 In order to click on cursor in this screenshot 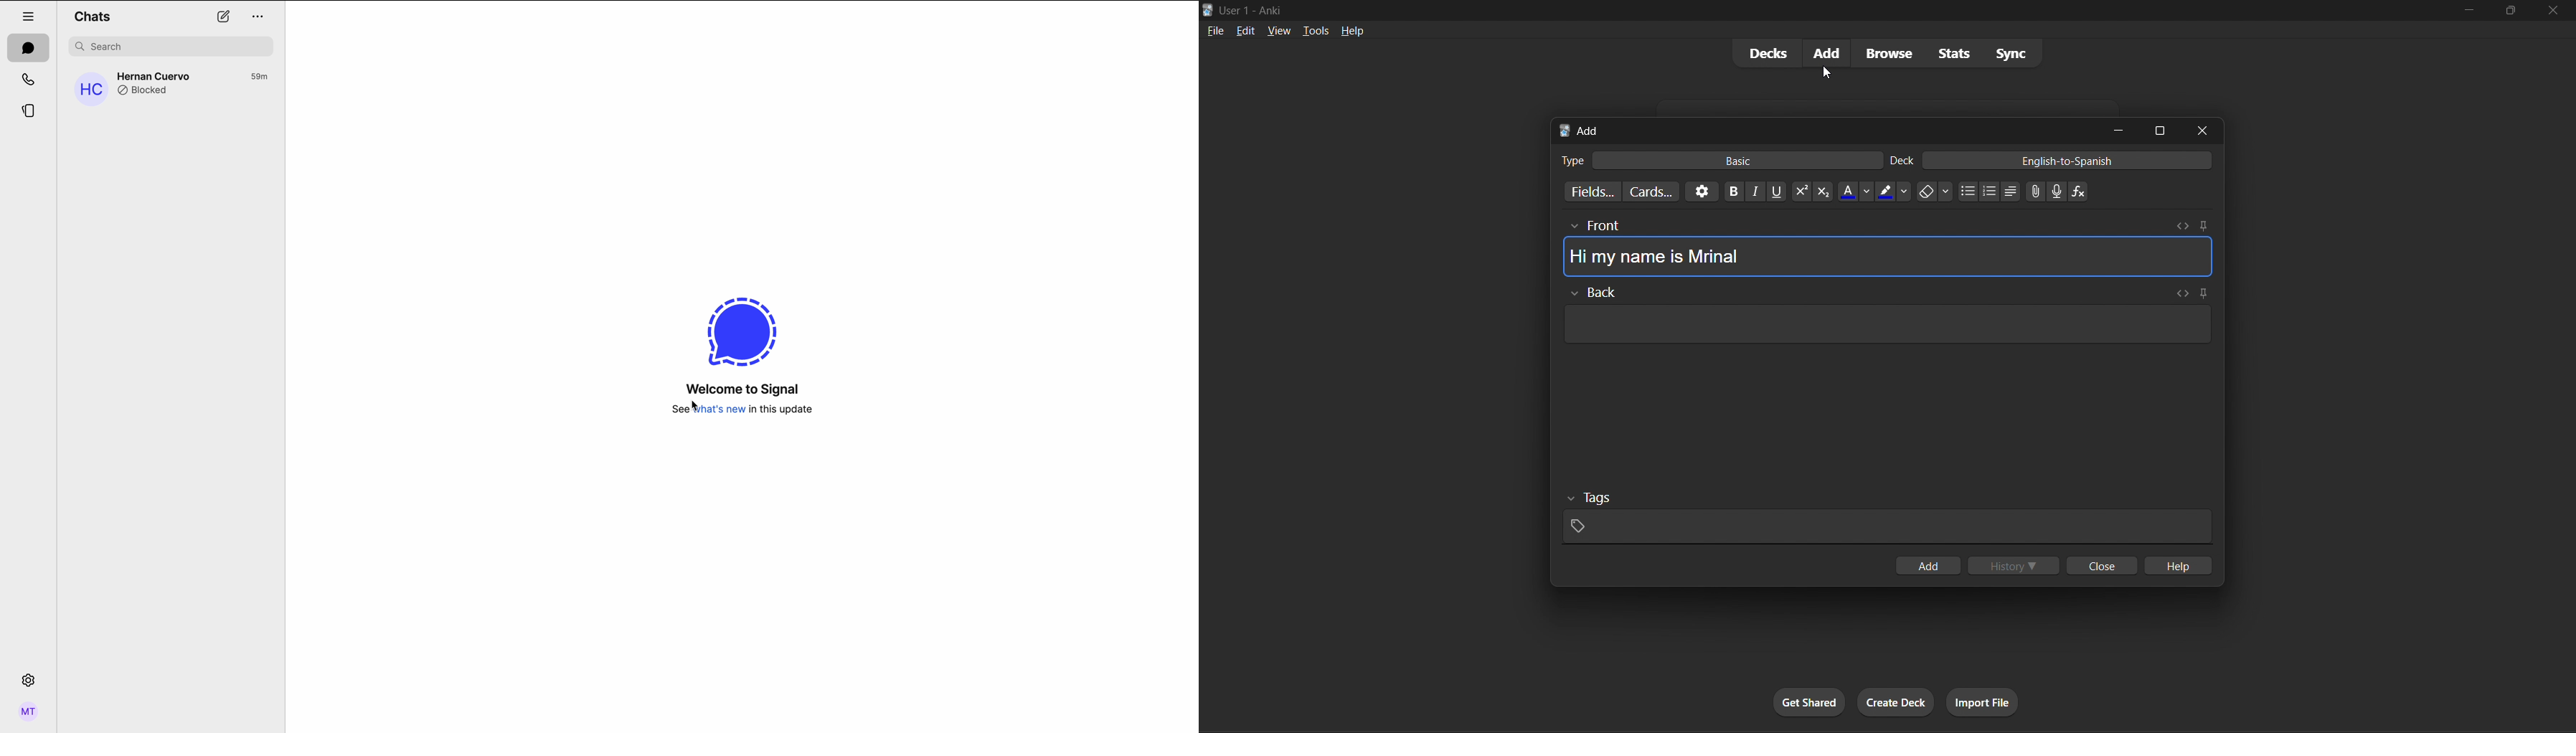, I will do `click(1829, 71)`.